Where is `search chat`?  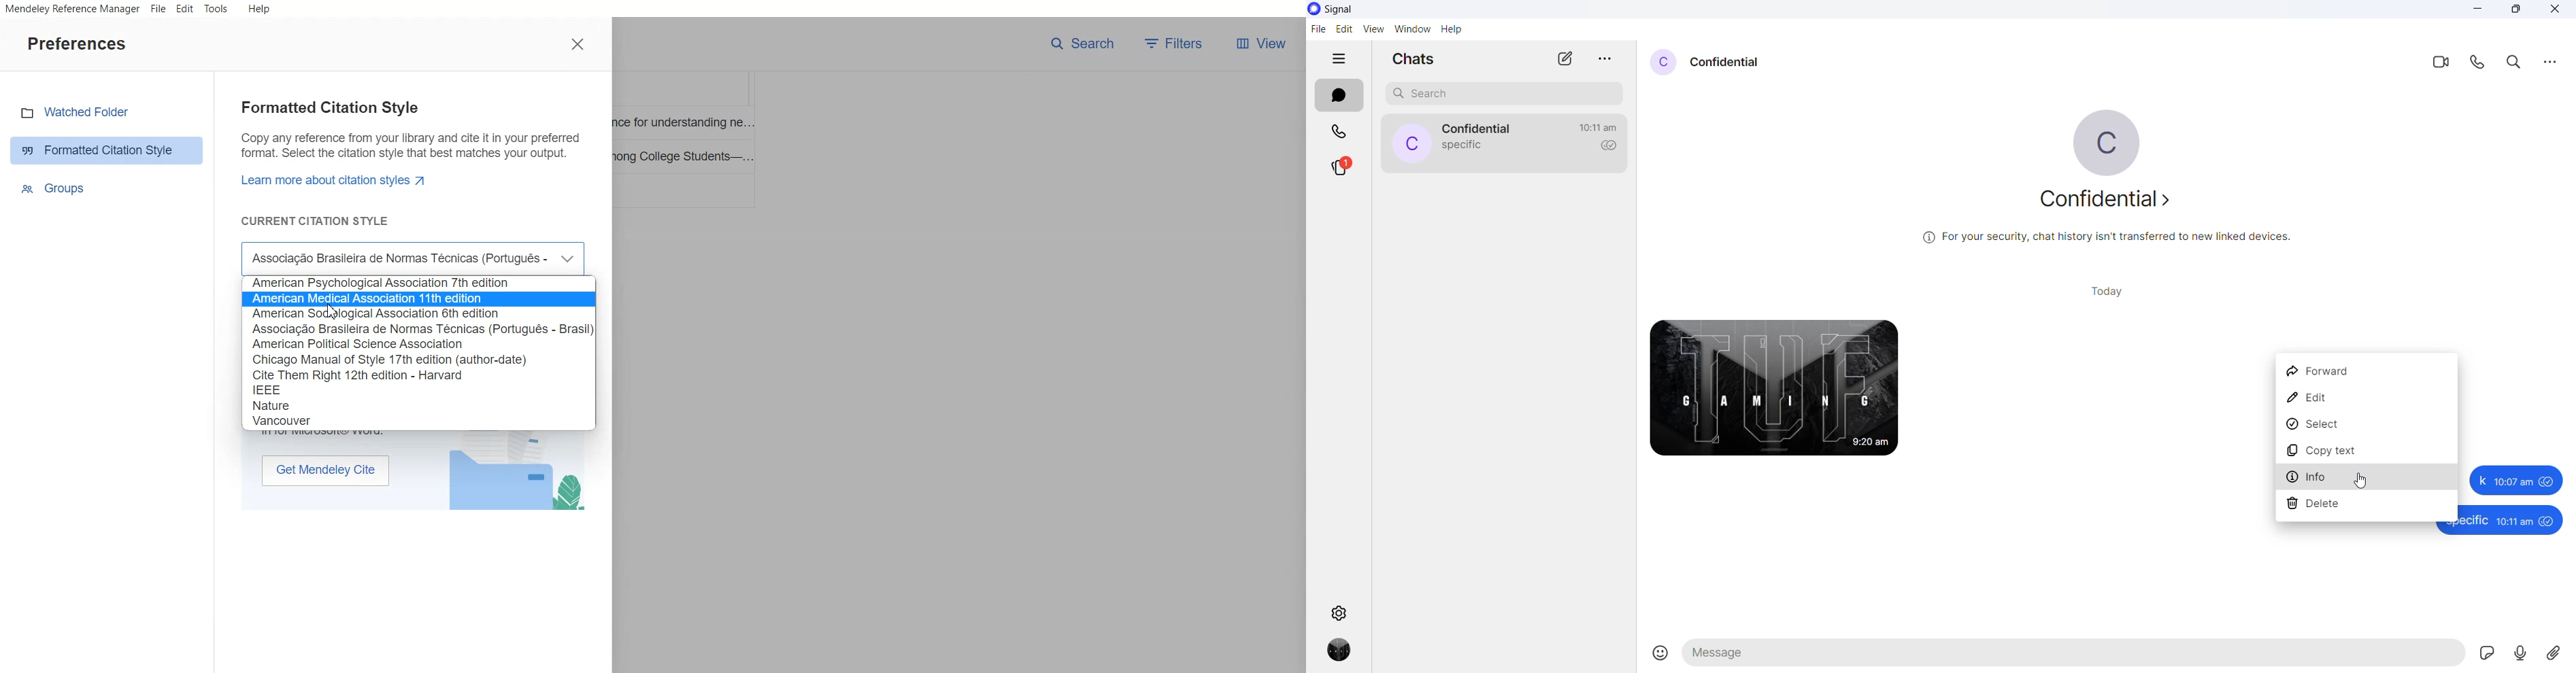 search chat is located at coordinates (1506, 94).